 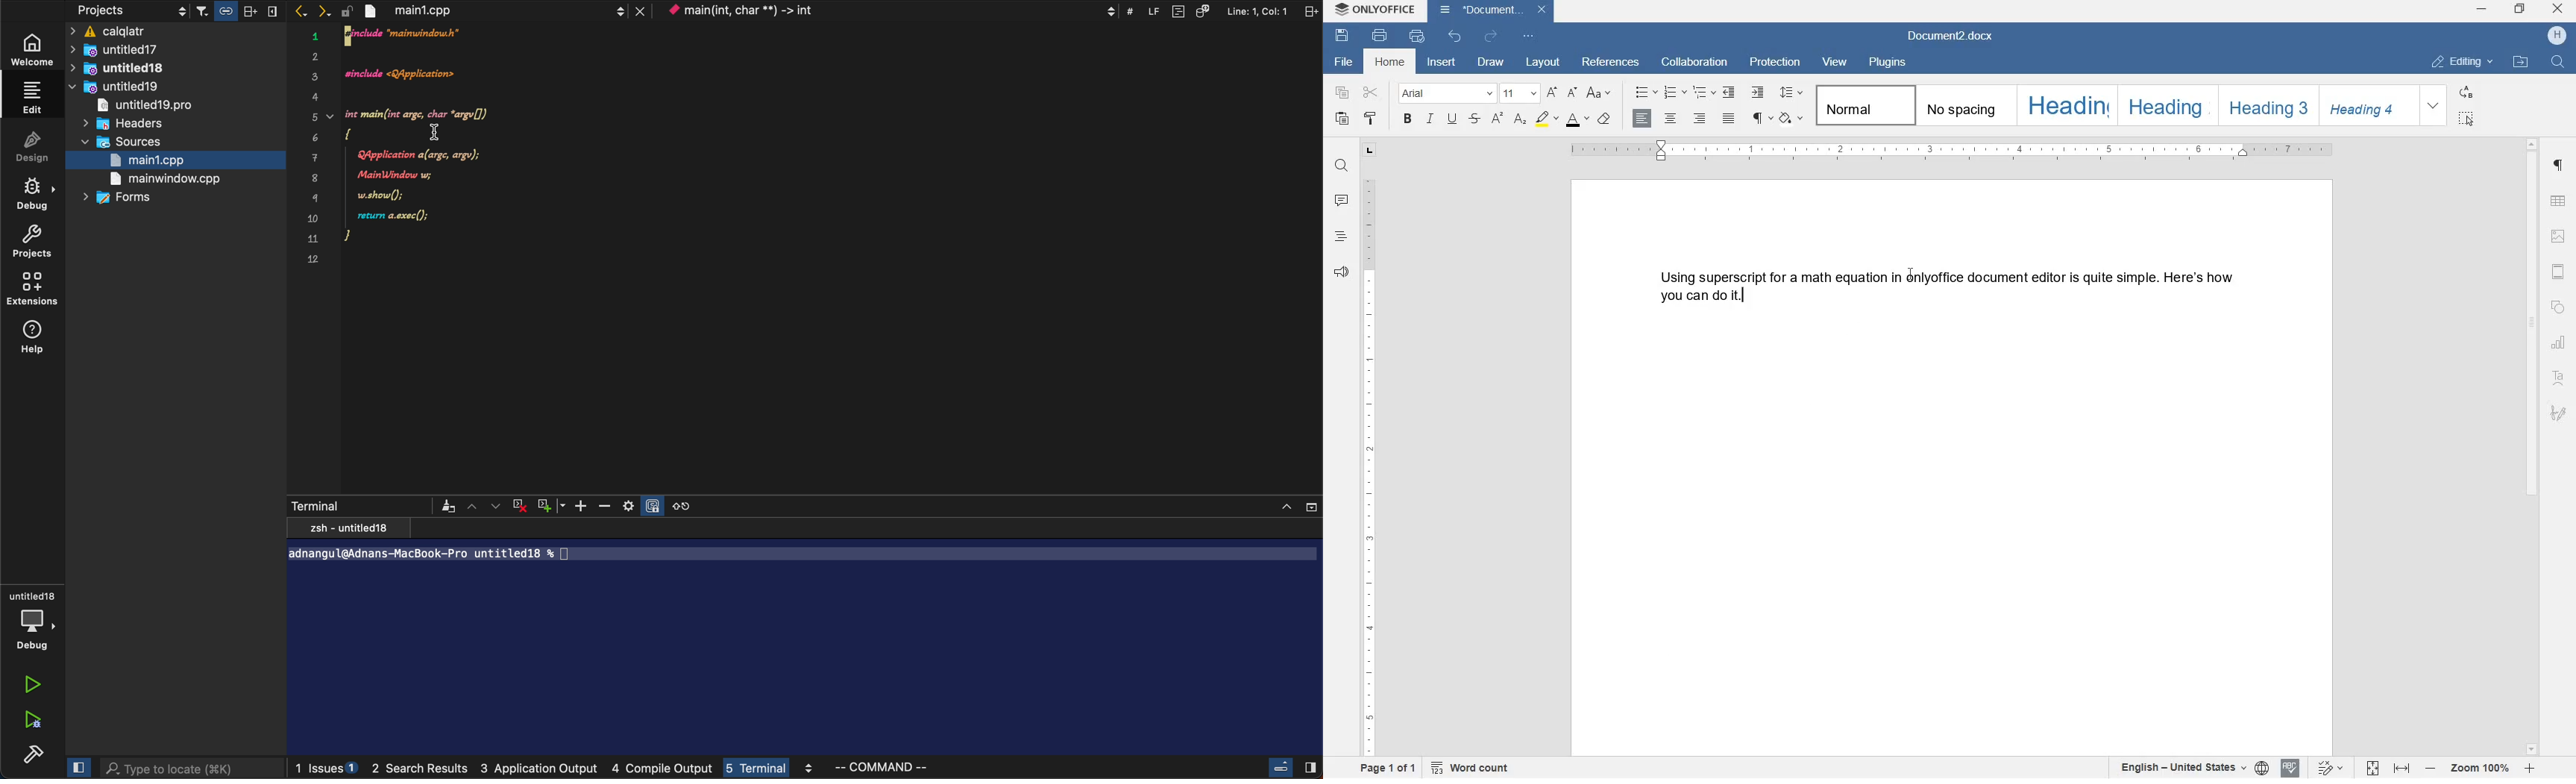 I want to click on cut, so click(x=1372, y=92).